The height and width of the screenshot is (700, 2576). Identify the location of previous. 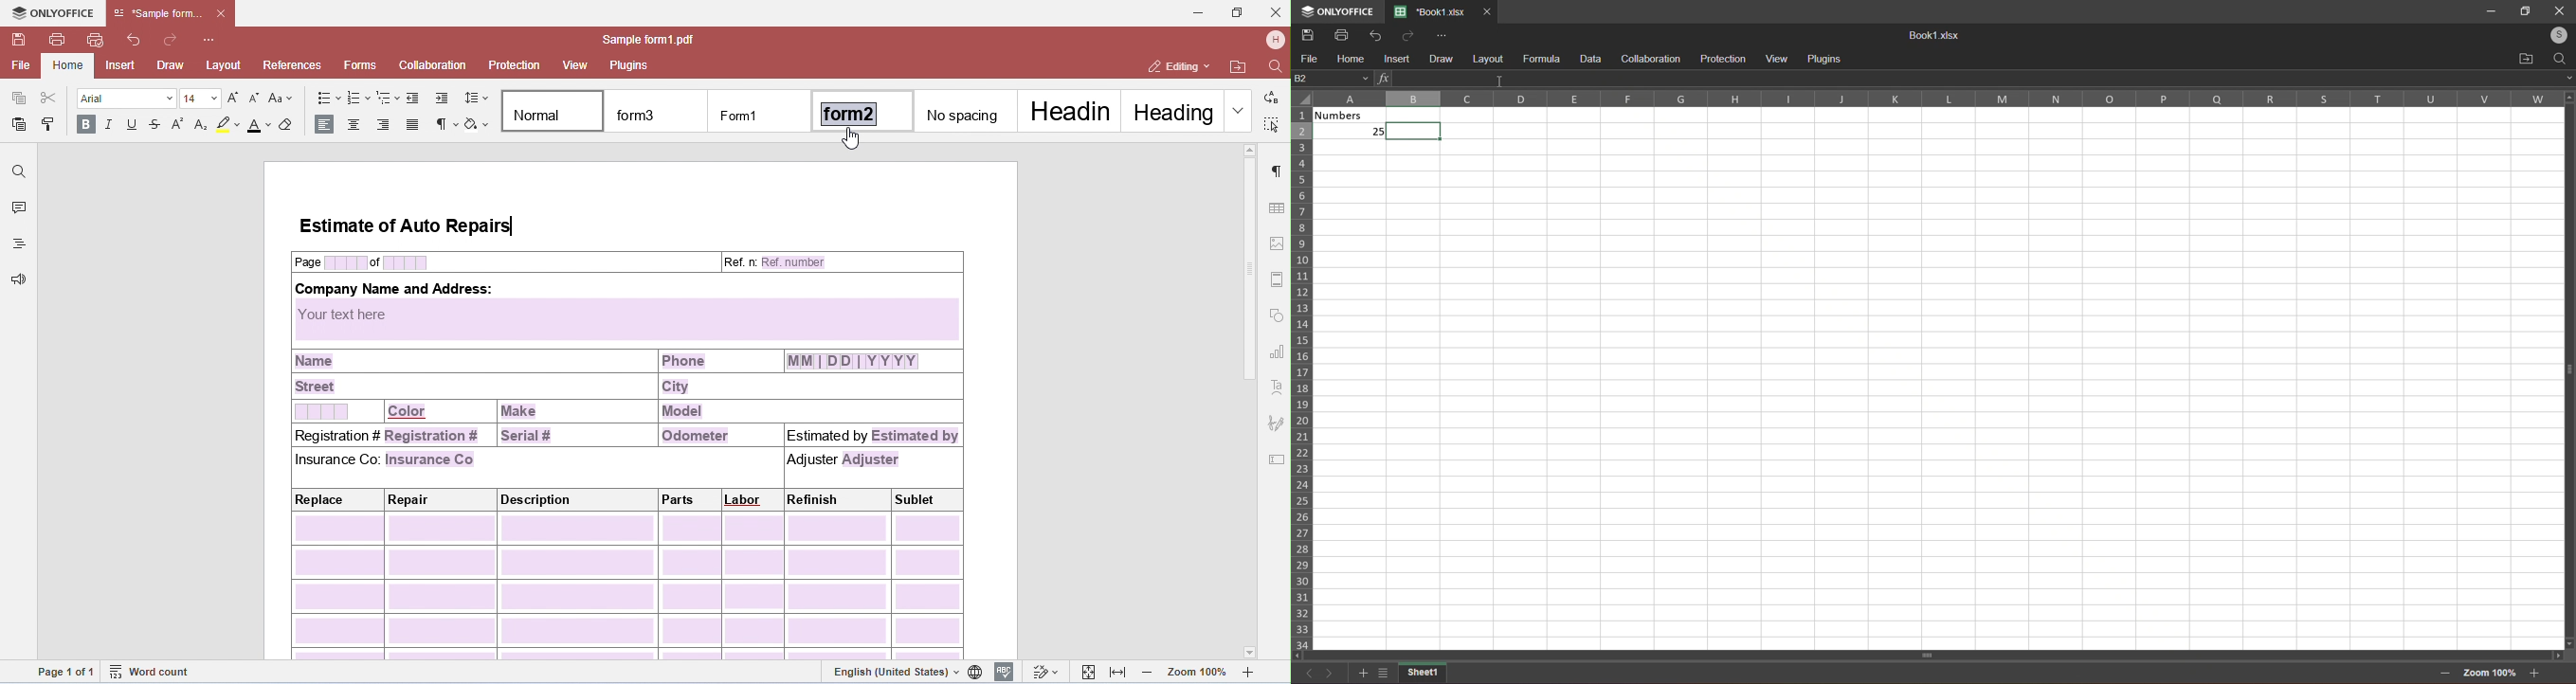
(1310, 677).